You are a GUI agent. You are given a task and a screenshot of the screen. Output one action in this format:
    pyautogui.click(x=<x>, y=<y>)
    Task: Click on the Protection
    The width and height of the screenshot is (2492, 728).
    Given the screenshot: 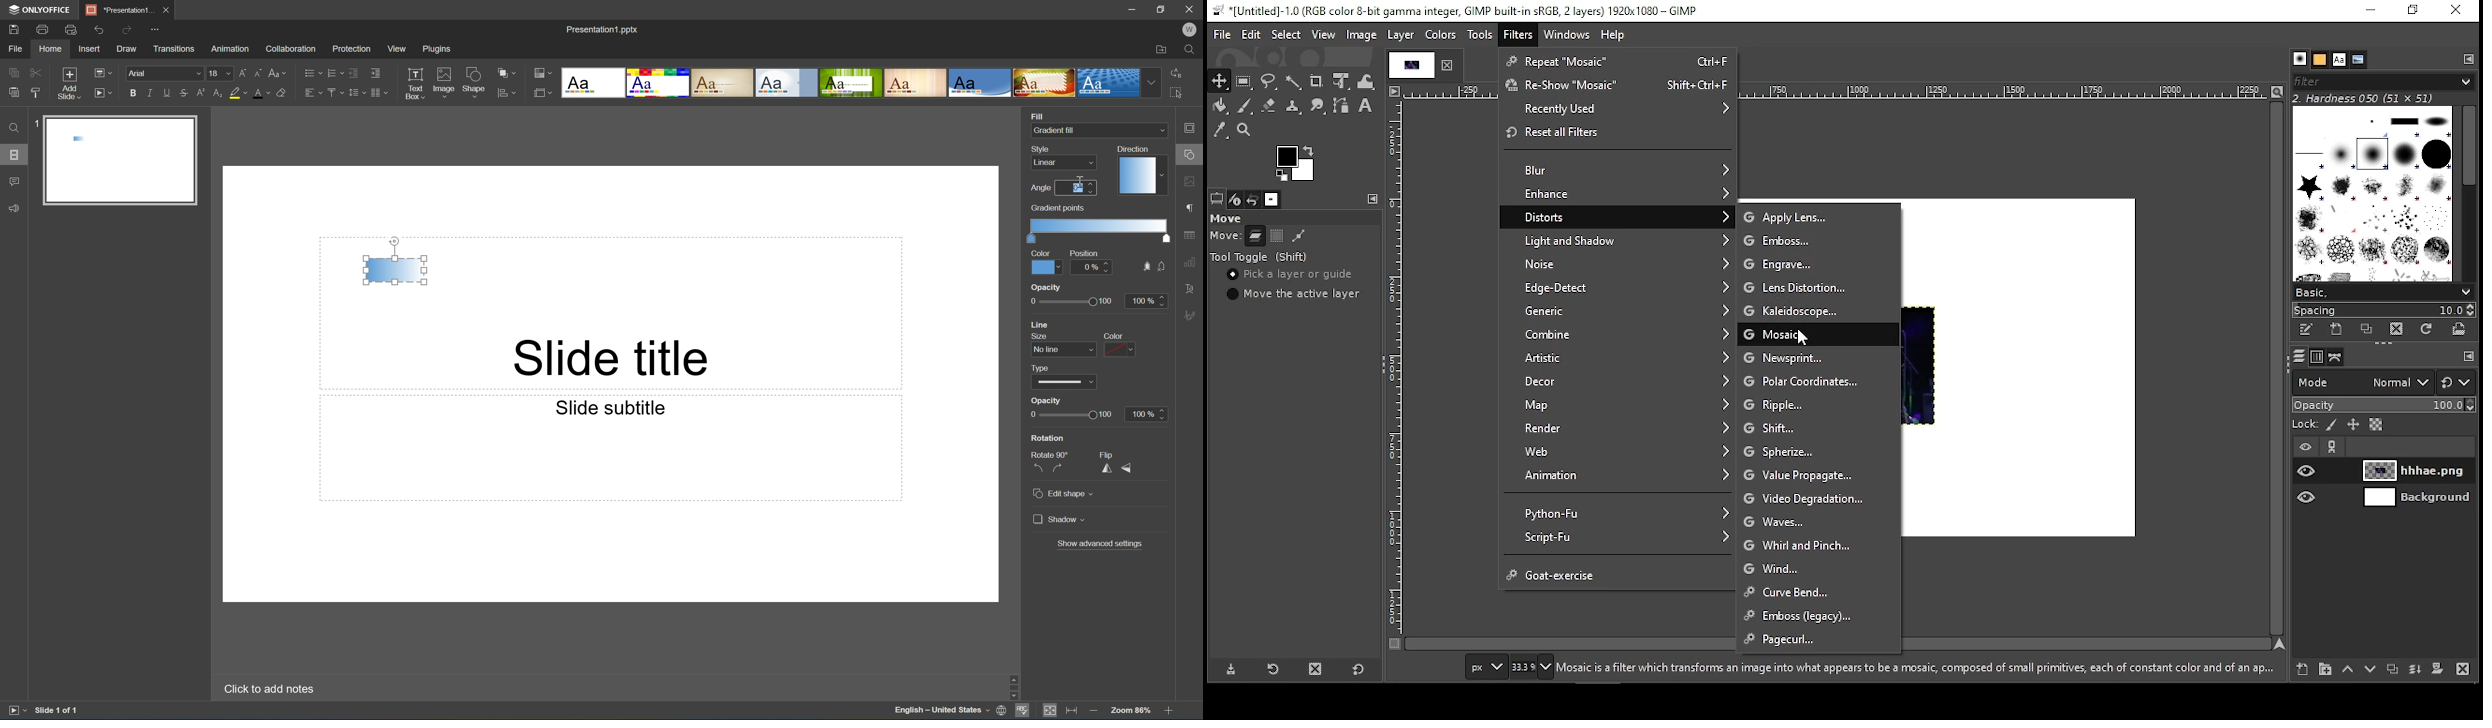 What is the action you would take?
    pyautogui.click(x=351, y=48)
    